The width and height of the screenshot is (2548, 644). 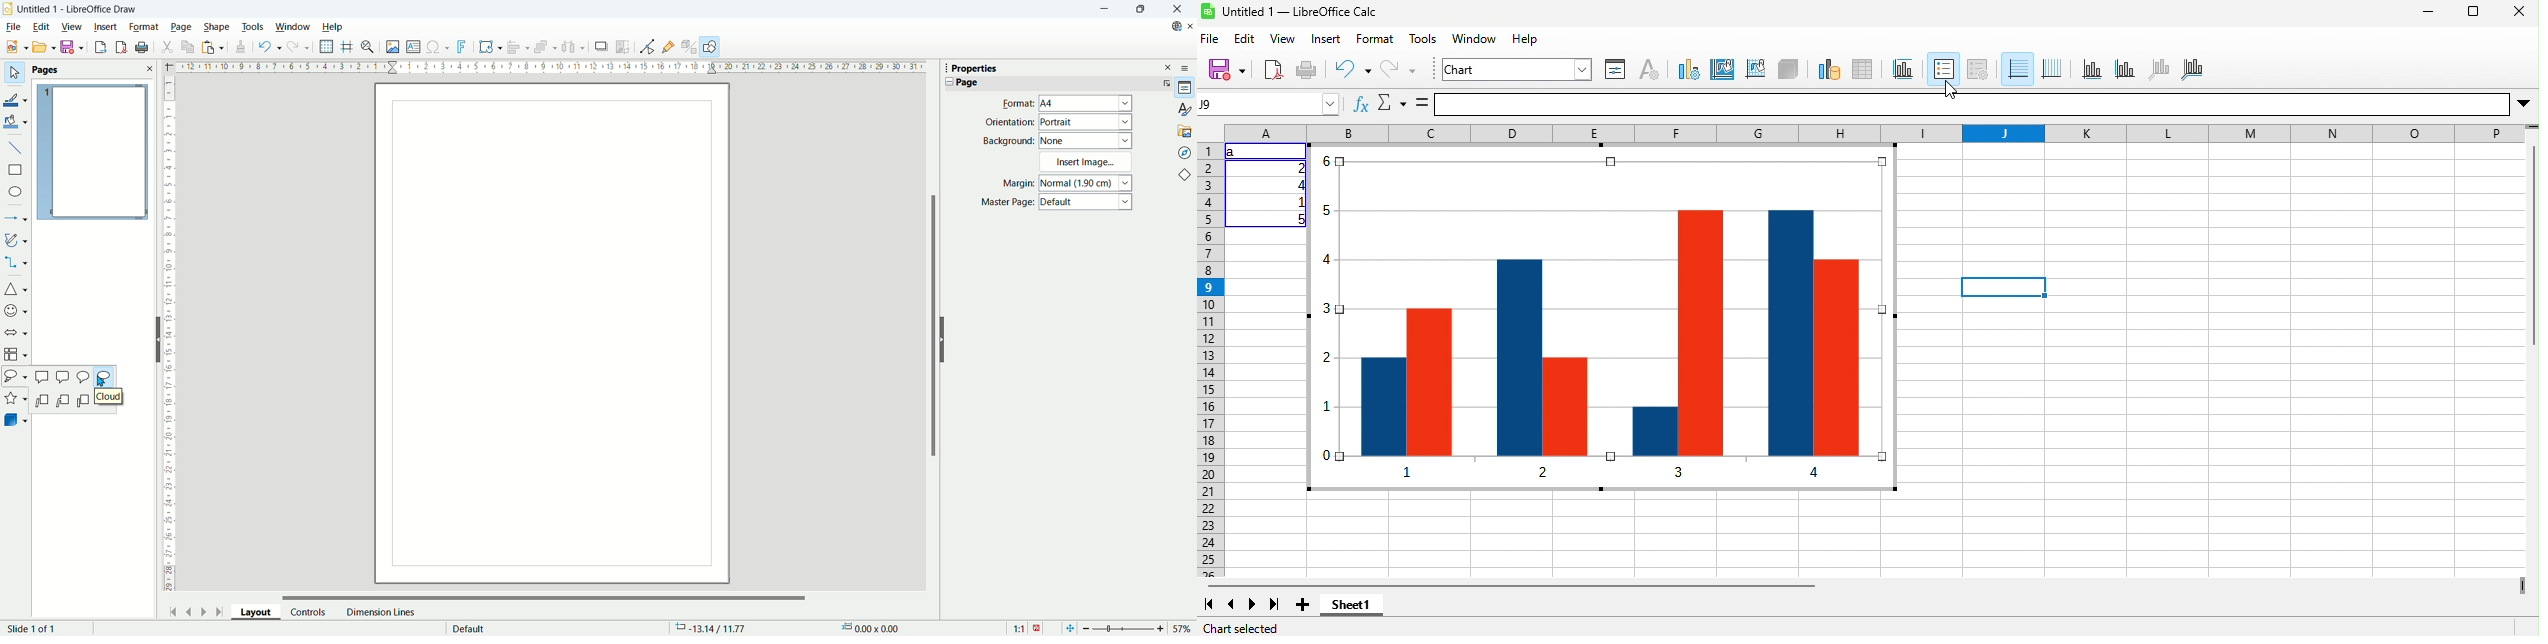 What do you see at coordinates (1789, 70) in the screenshot?
I see `3d view` at bounding box center [1789, 70].